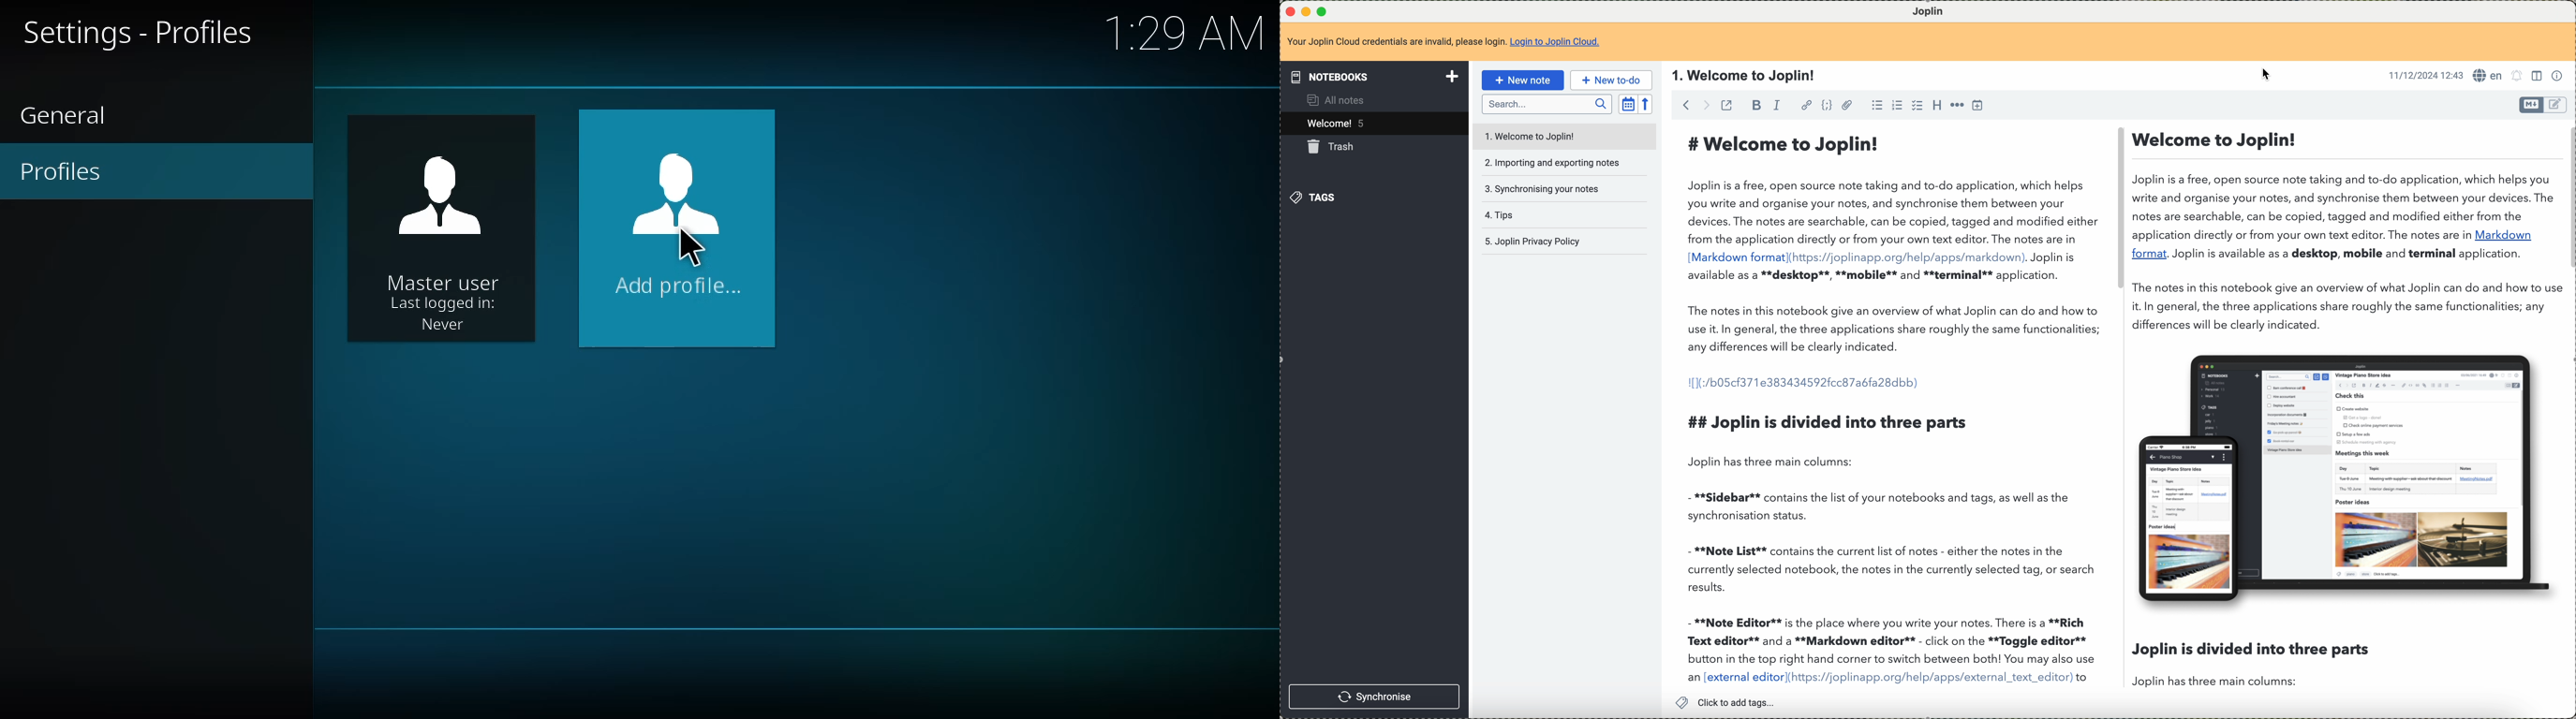 The image size is (2576, 728). What do you see at coordinates (1726, 105) in the screenshot?
I see `toggle external editing` at bounding box center [1726, 105].